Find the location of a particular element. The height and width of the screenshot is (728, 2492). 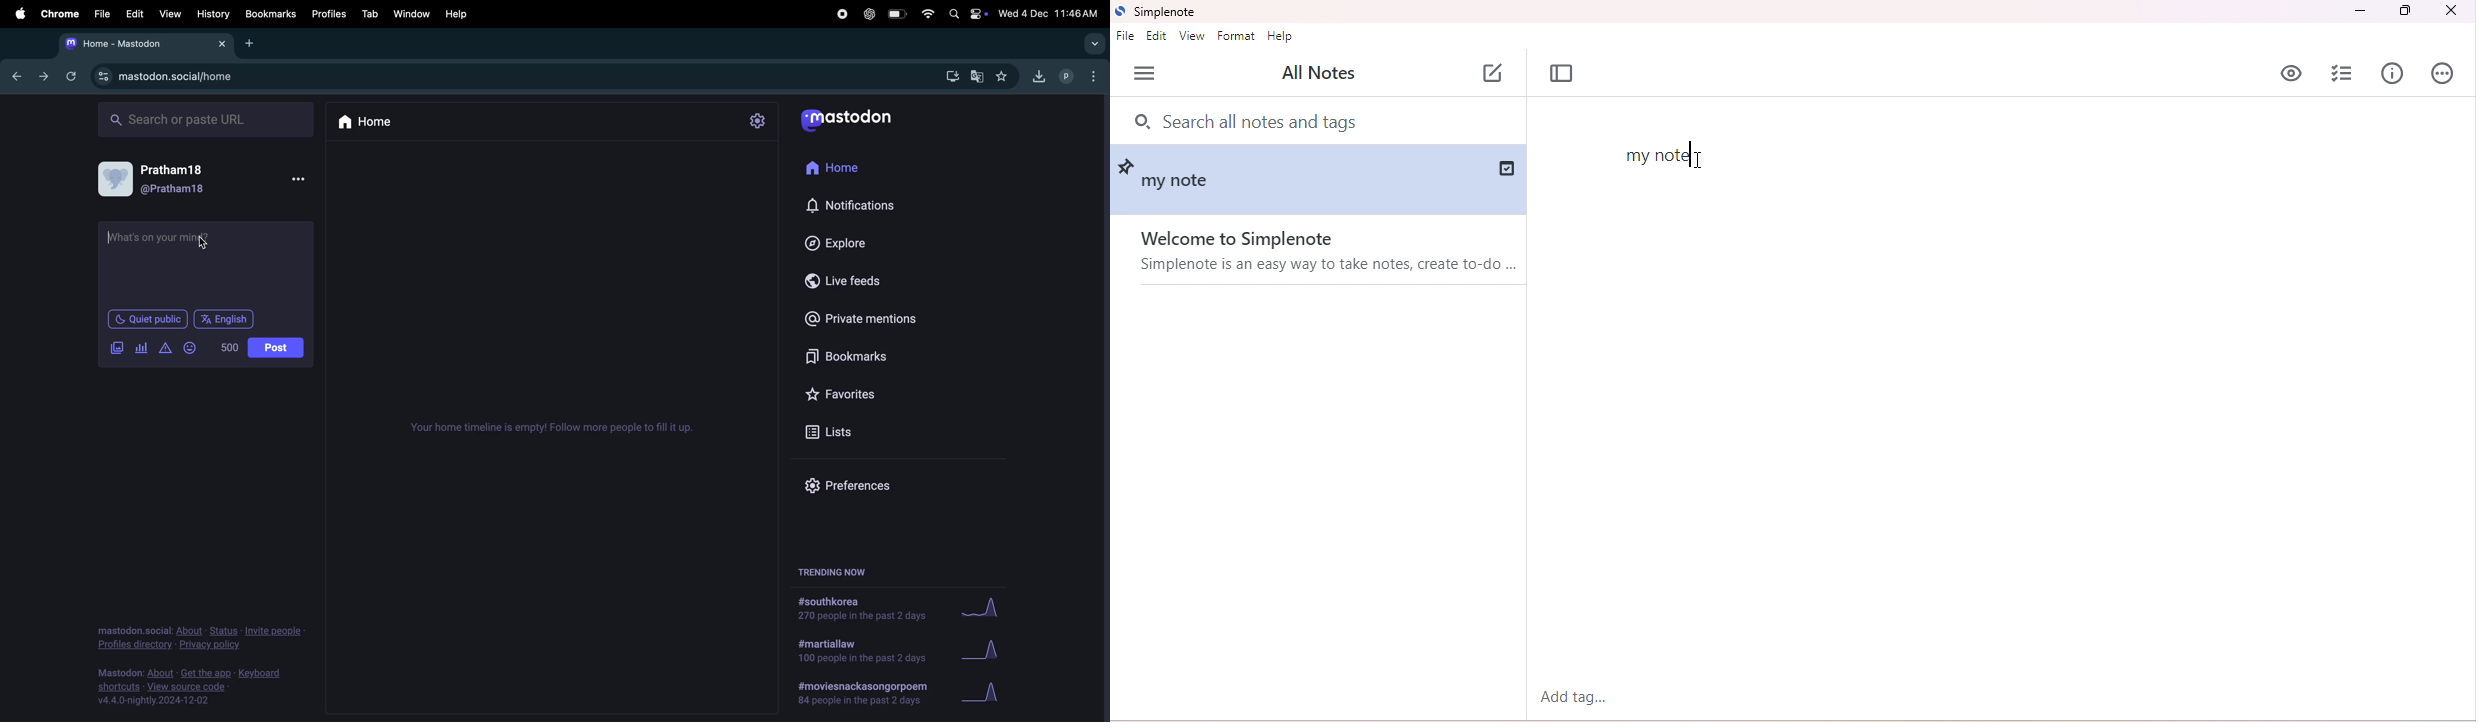

pin is located at coordinates (1129, 164).